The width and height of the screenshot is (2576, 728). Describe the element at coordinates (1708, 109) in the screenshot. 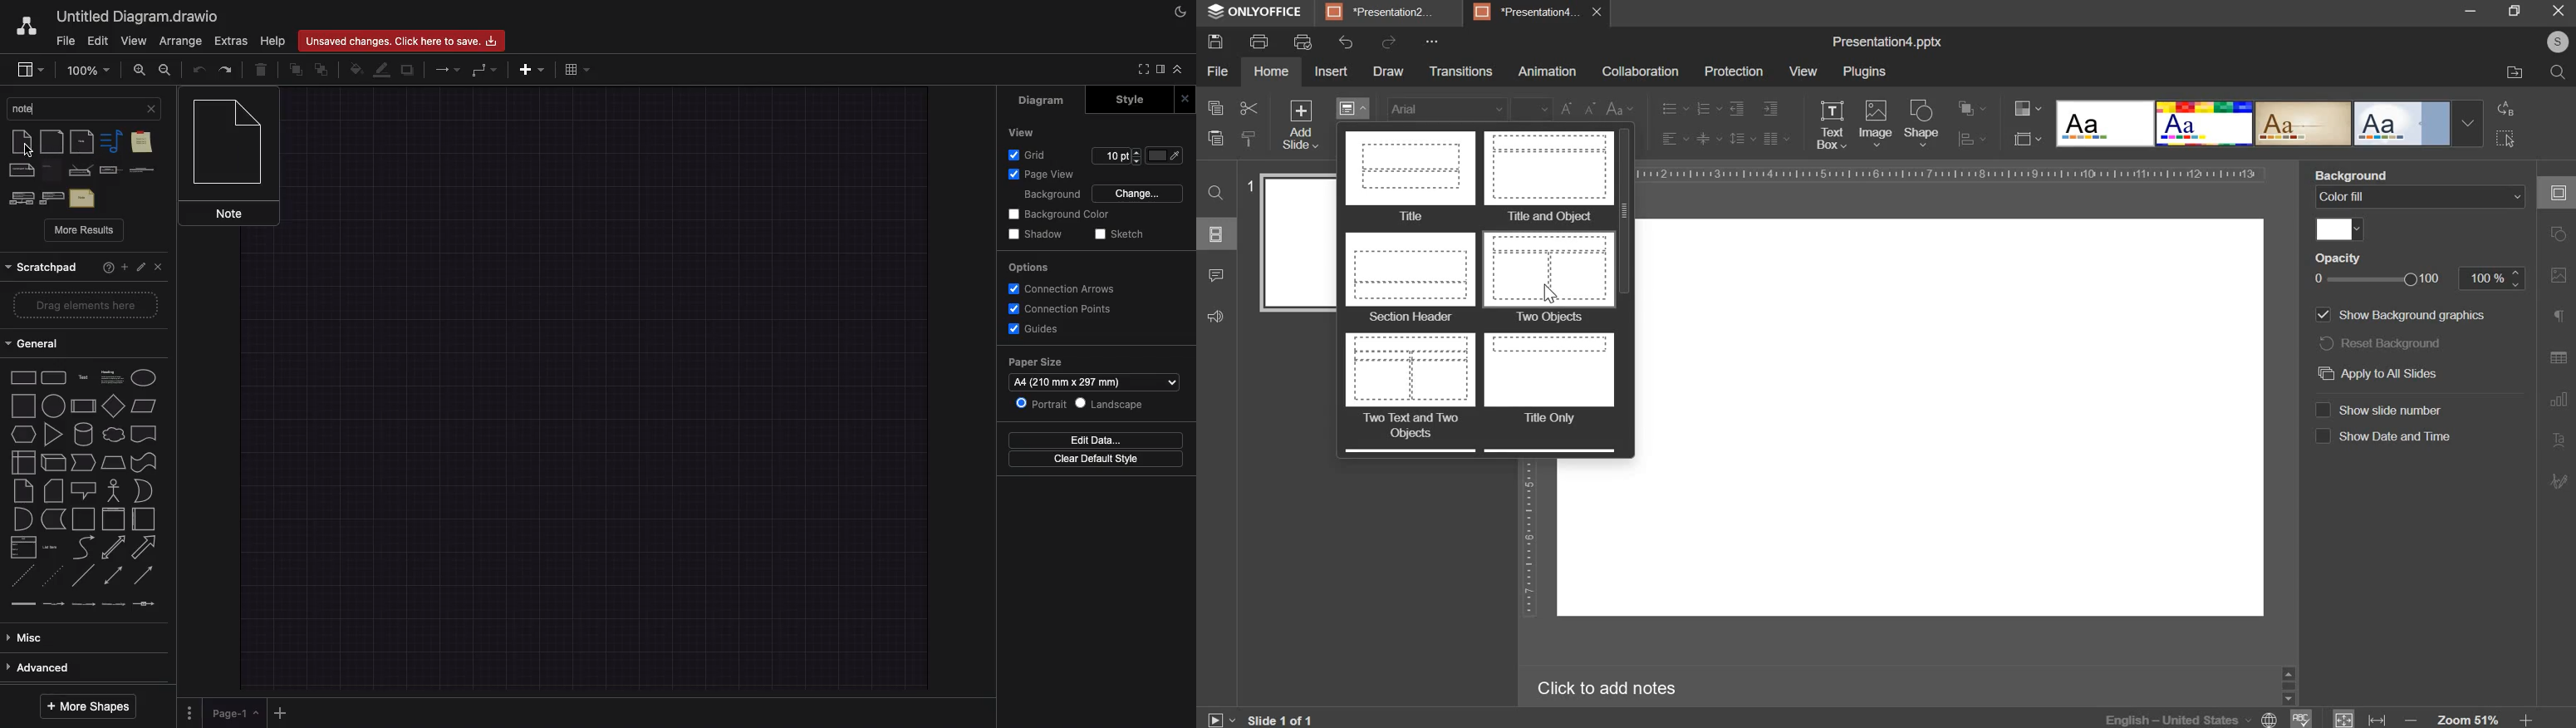

I see `numbering` at that location.